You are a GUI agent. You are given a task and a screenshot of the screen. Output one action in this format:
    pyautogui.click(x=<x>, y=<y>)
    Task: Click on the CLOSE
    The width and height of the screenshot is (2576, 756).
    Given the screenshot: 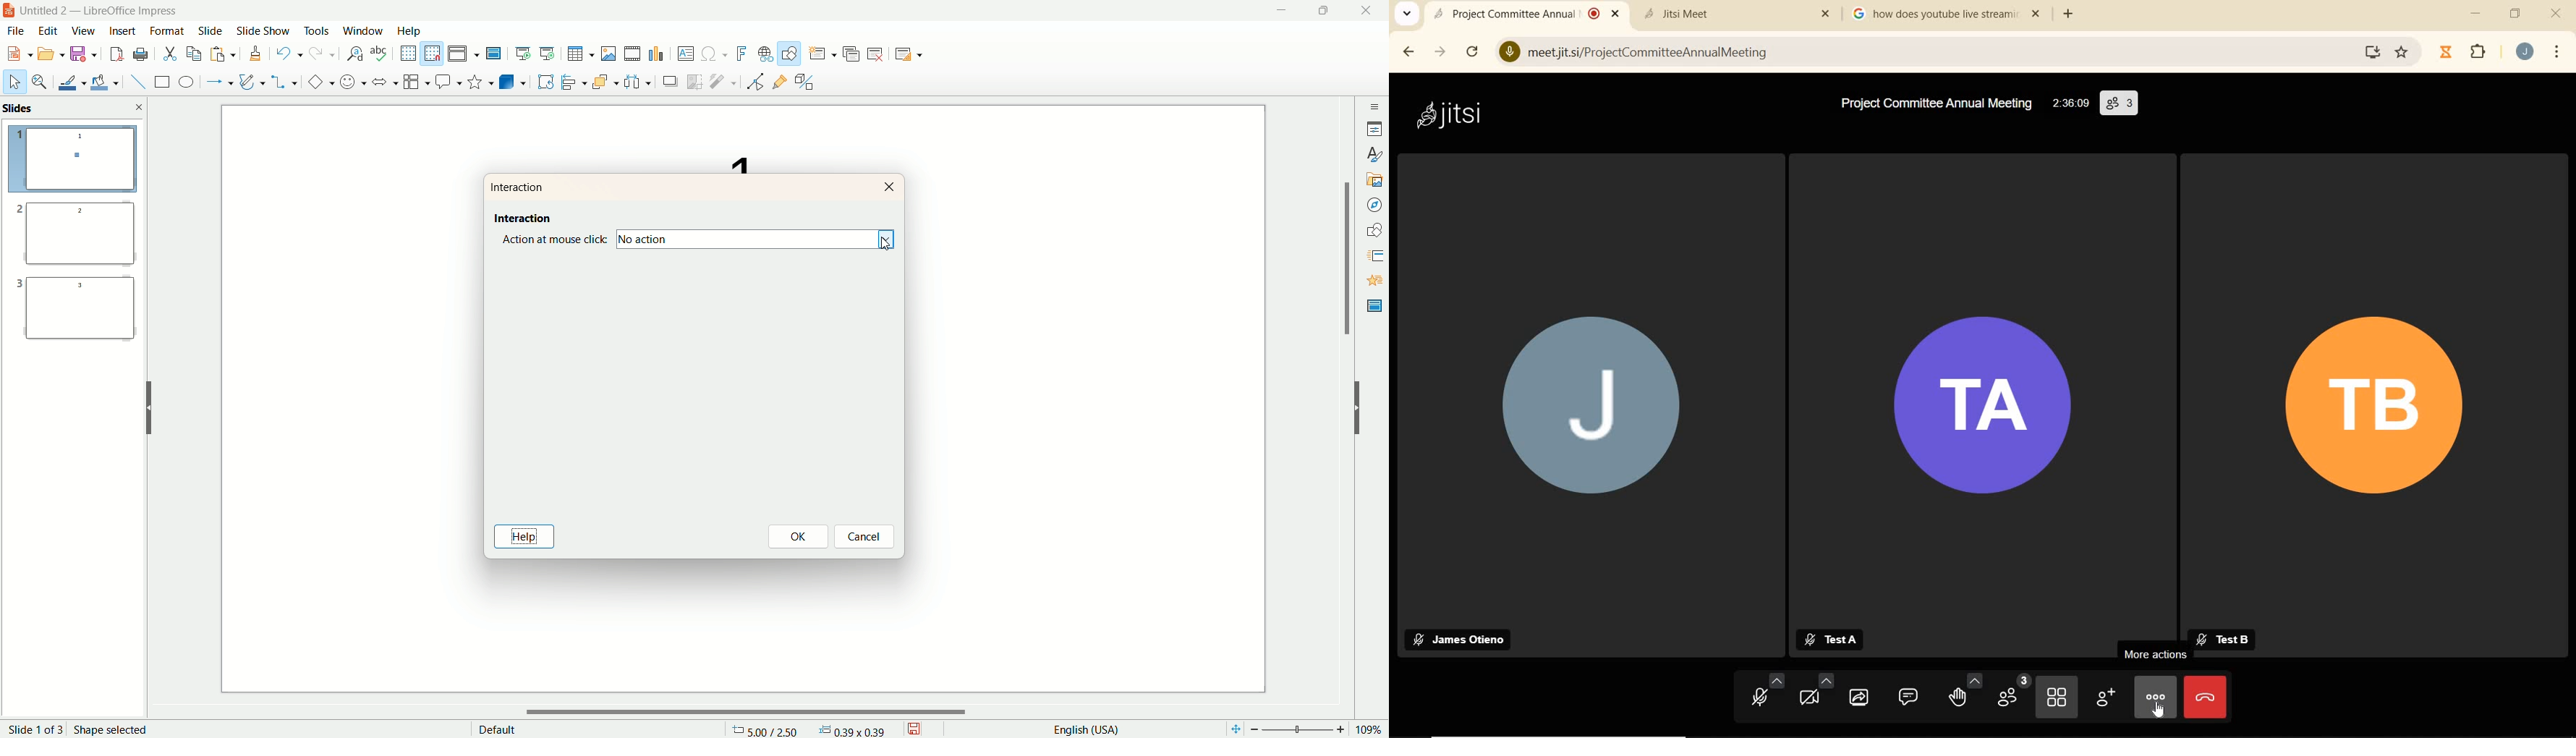 What is the action you would take?
    pyautogui.click(x=2552, y=13)
    